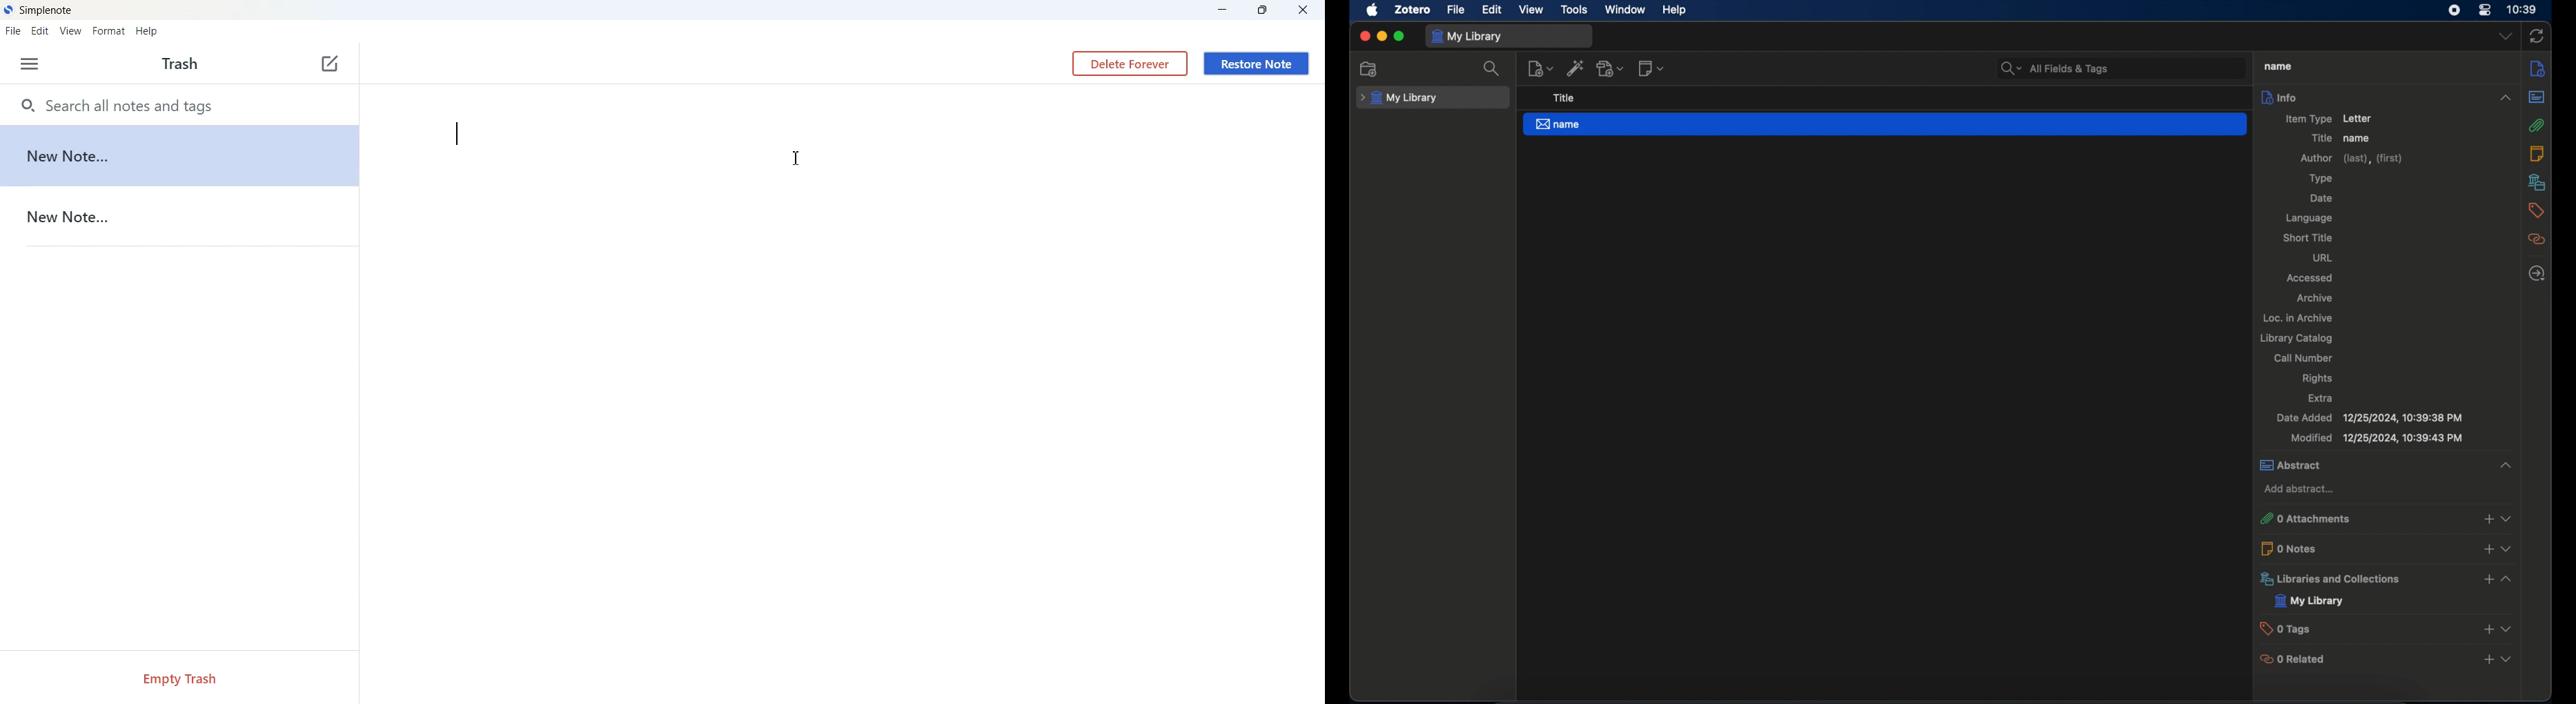  What do you see at coordinates (1493, 9) in the screenshot?
I see `edit` at bounding box center [1493, 9].